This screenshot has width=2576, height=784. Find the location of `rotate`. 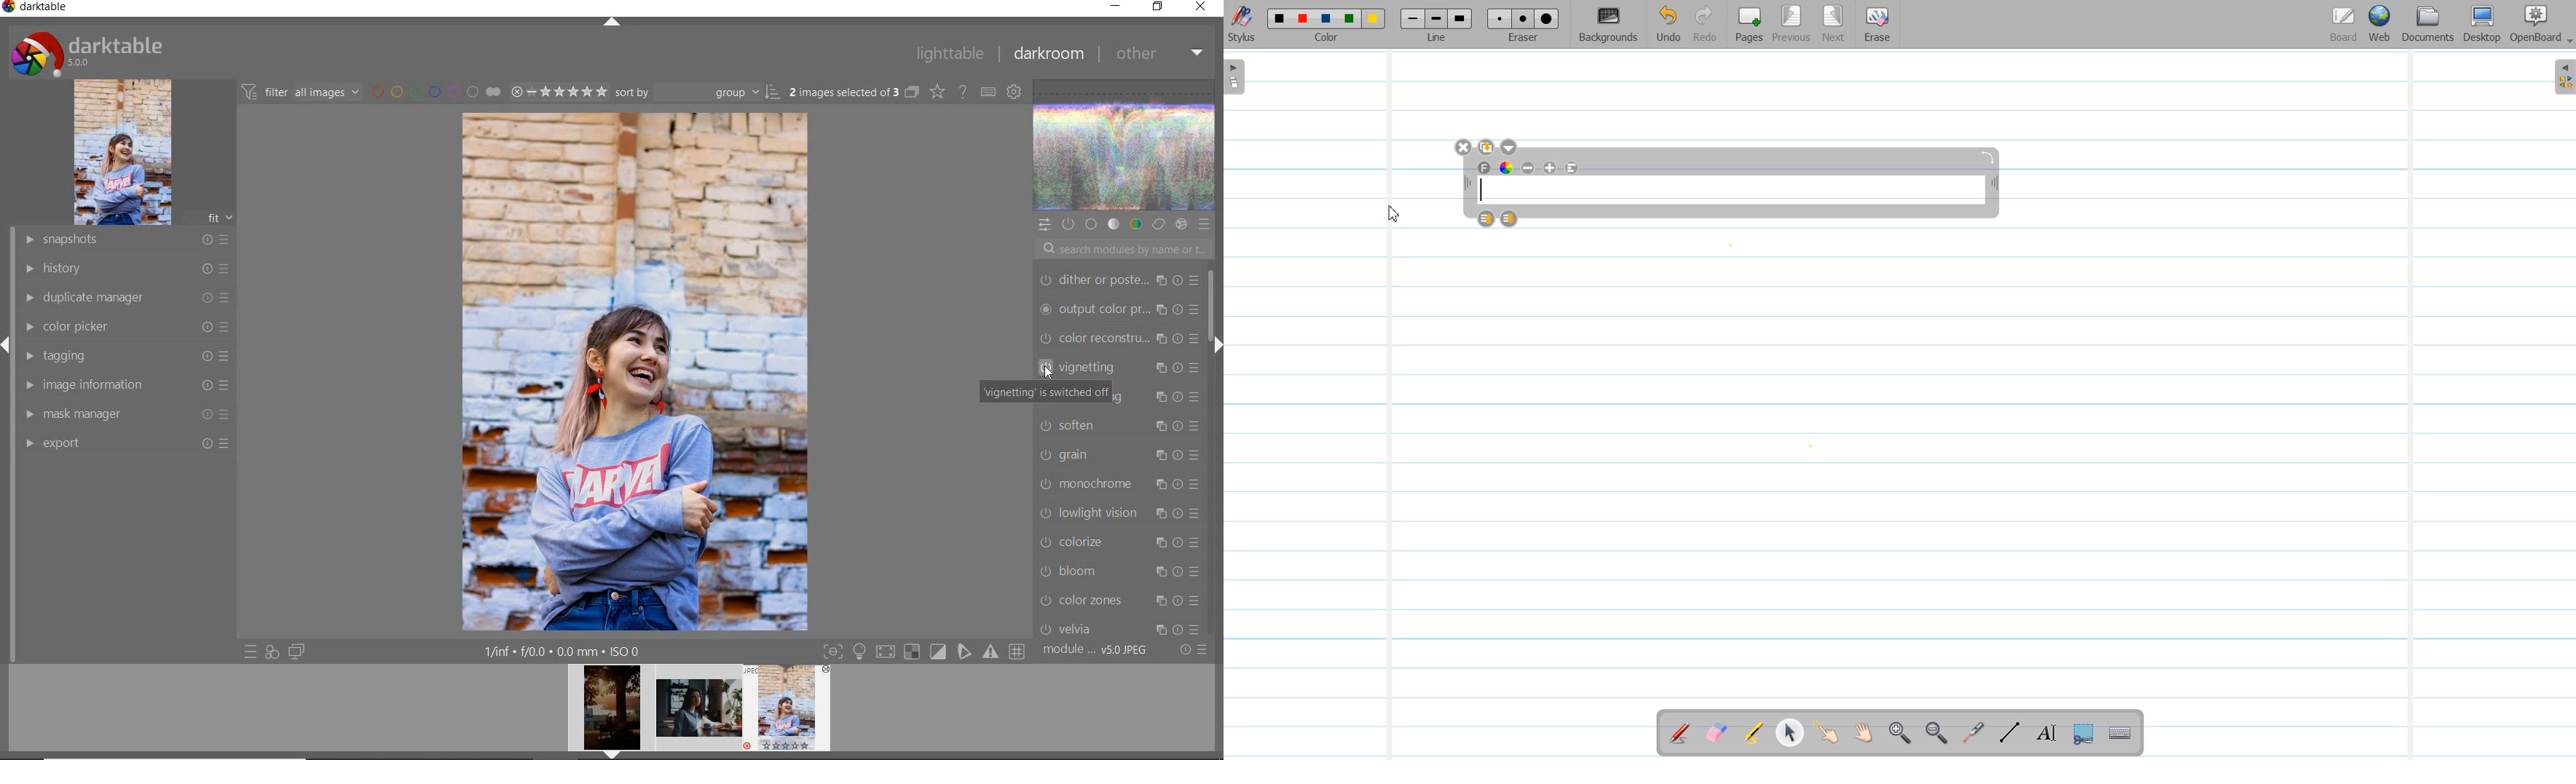

rotate is located at coordinates (1122, 542).